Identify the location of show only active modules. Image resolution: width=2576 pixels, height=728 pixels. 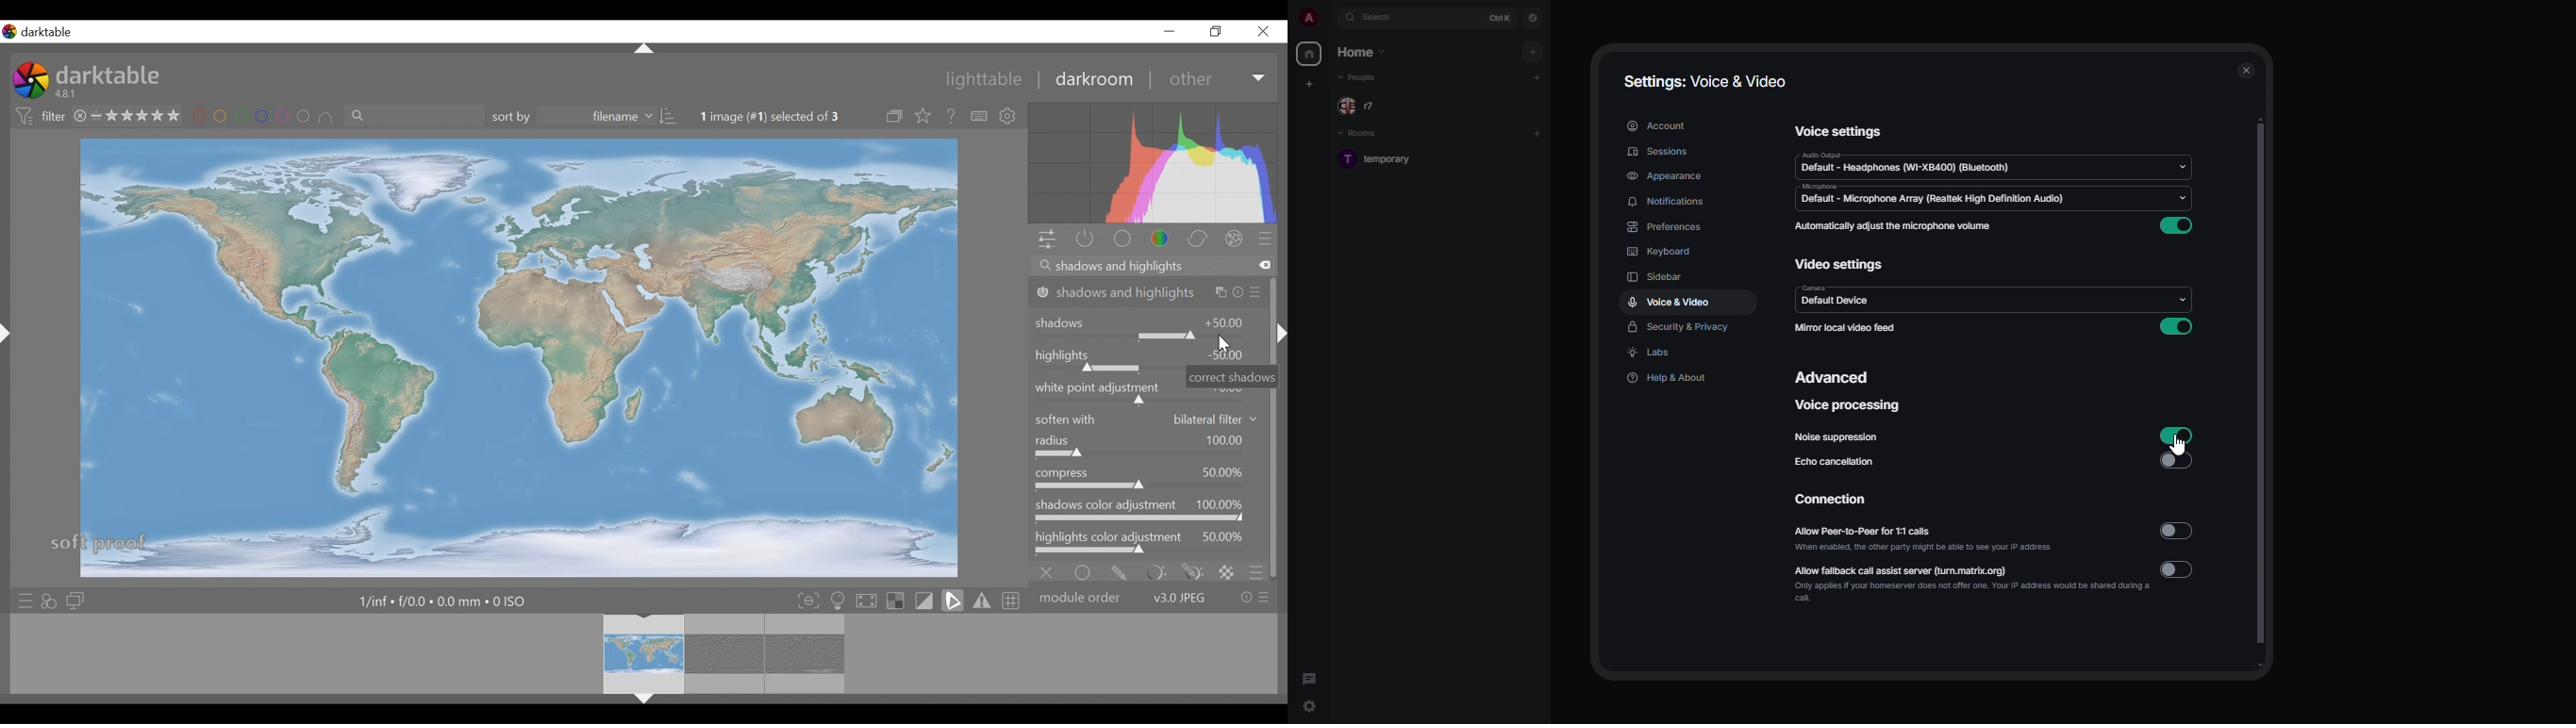
(1085, 239).